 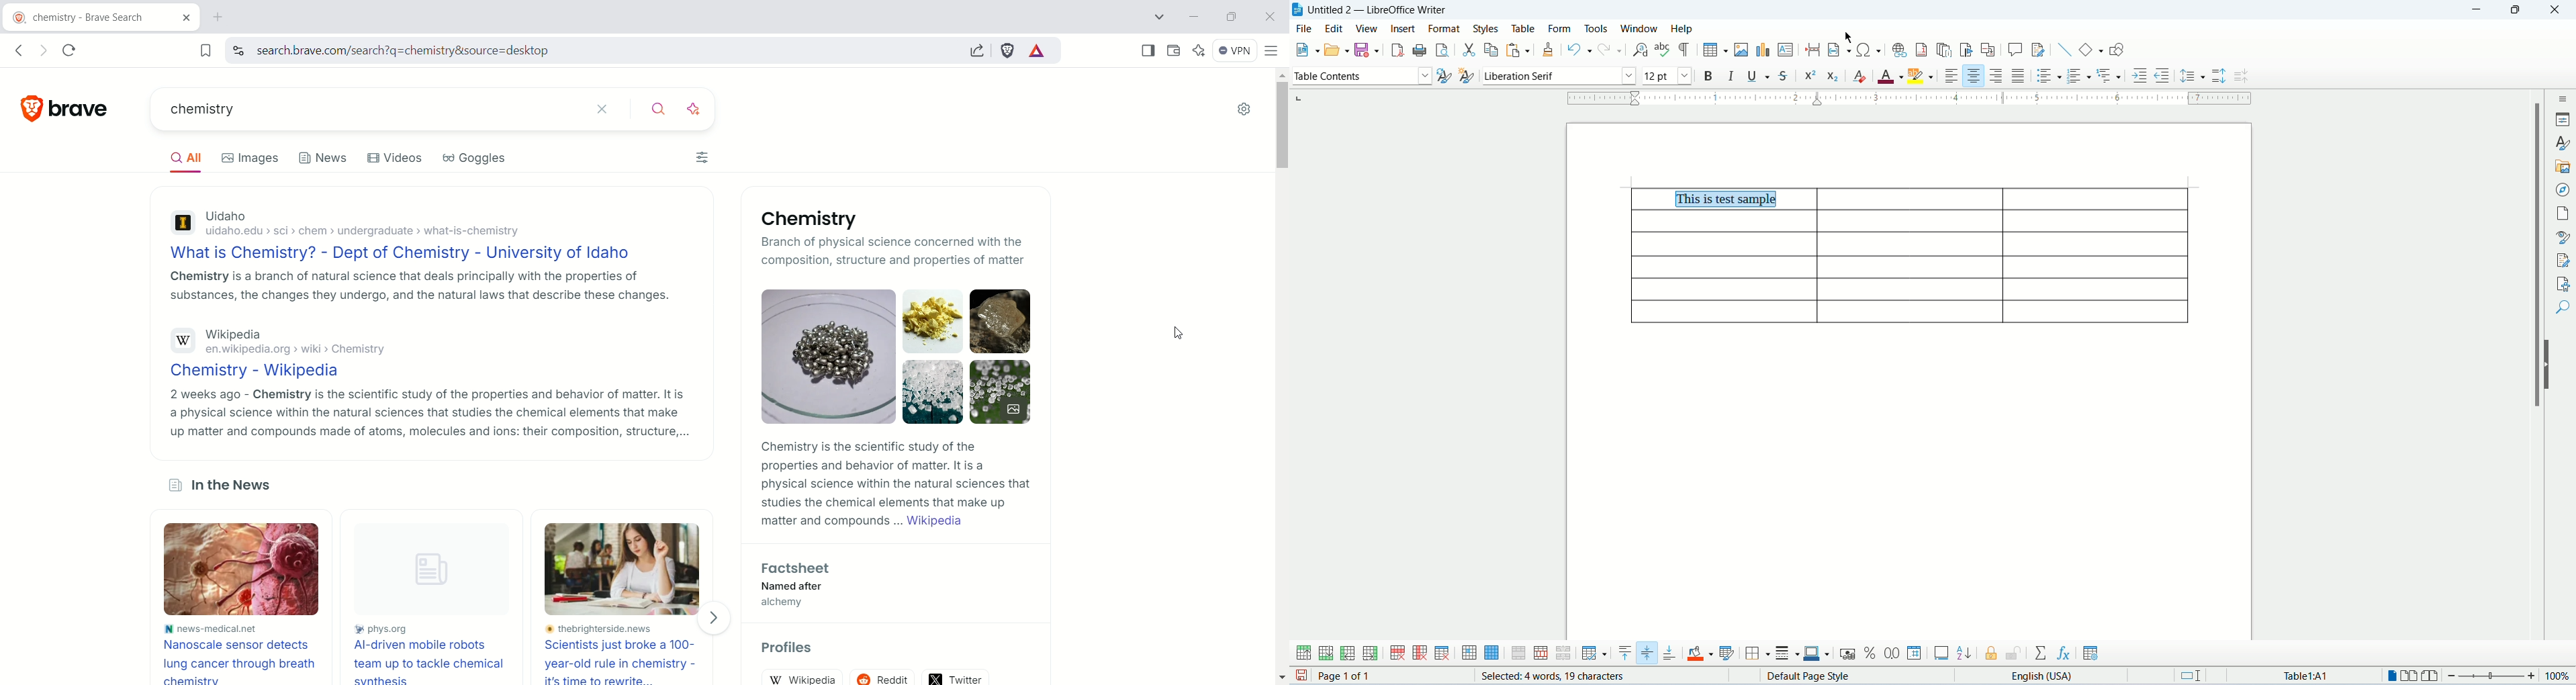 What do you see at coordinates (2042, 653) in the screenshot?
I see `sum` at bounding box center [2042, 653].